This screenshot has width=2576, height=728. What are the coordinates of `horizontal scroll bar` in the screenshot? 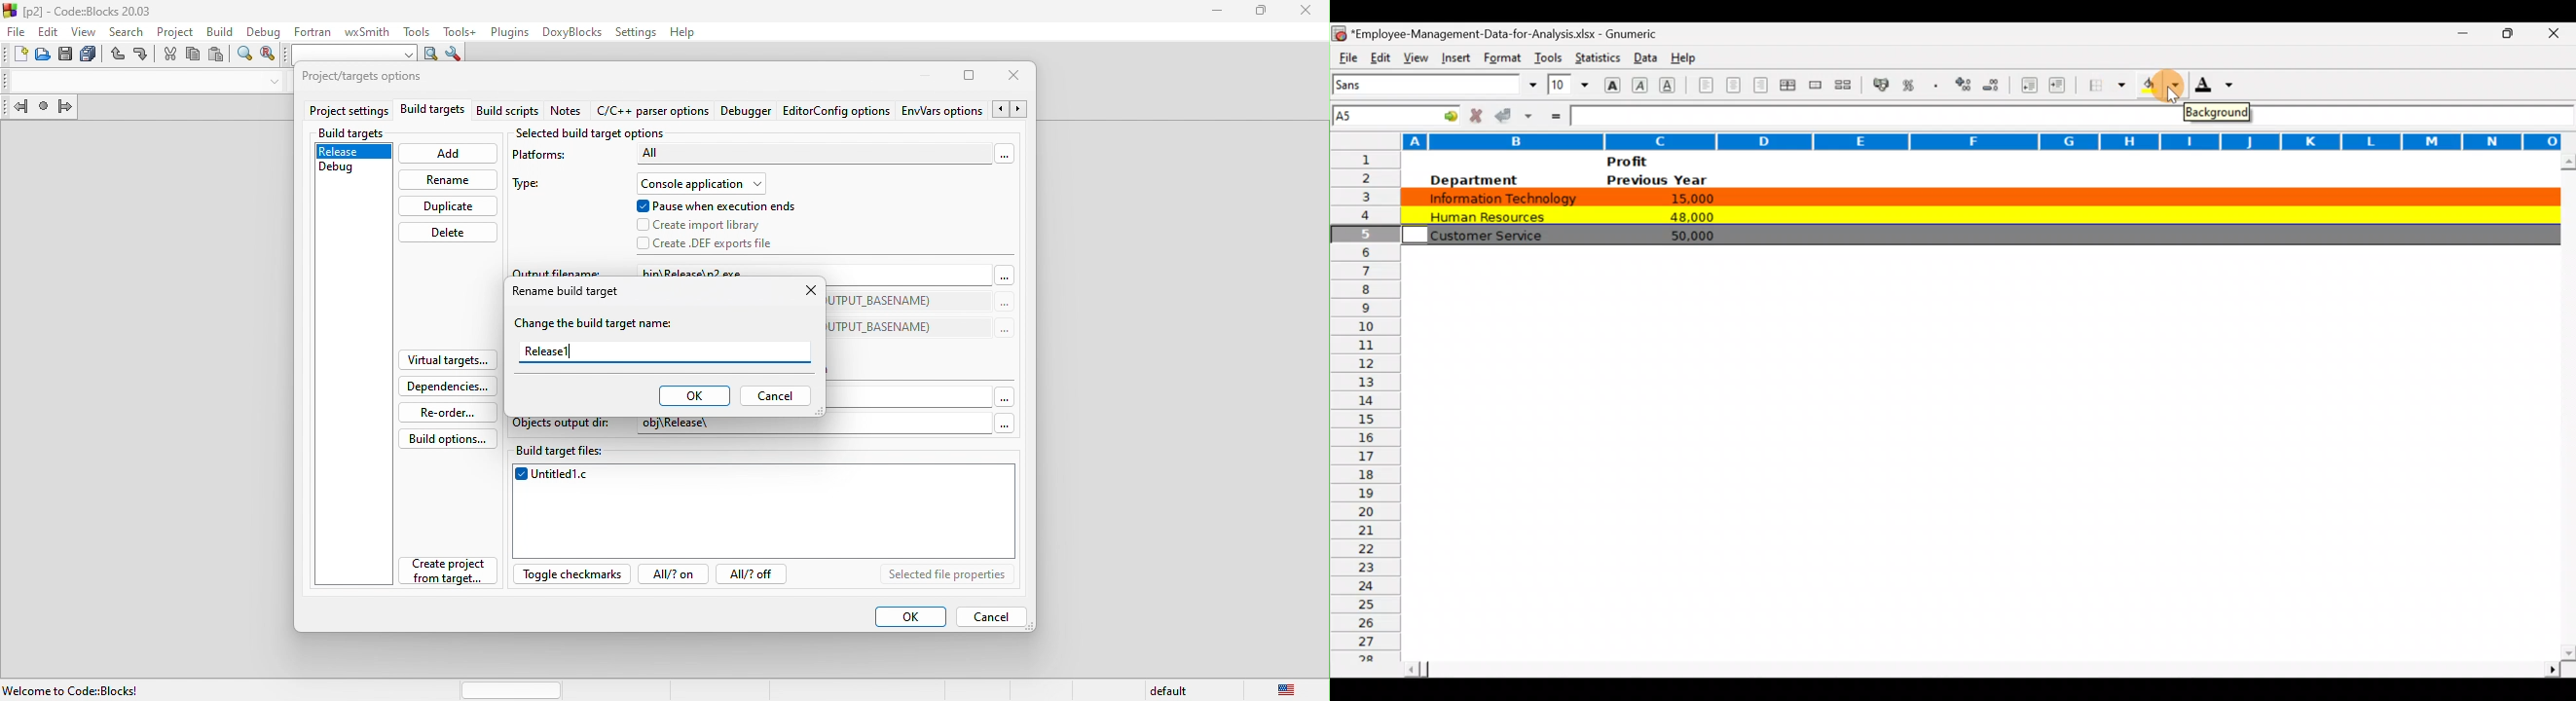 It's located at (512, 688).